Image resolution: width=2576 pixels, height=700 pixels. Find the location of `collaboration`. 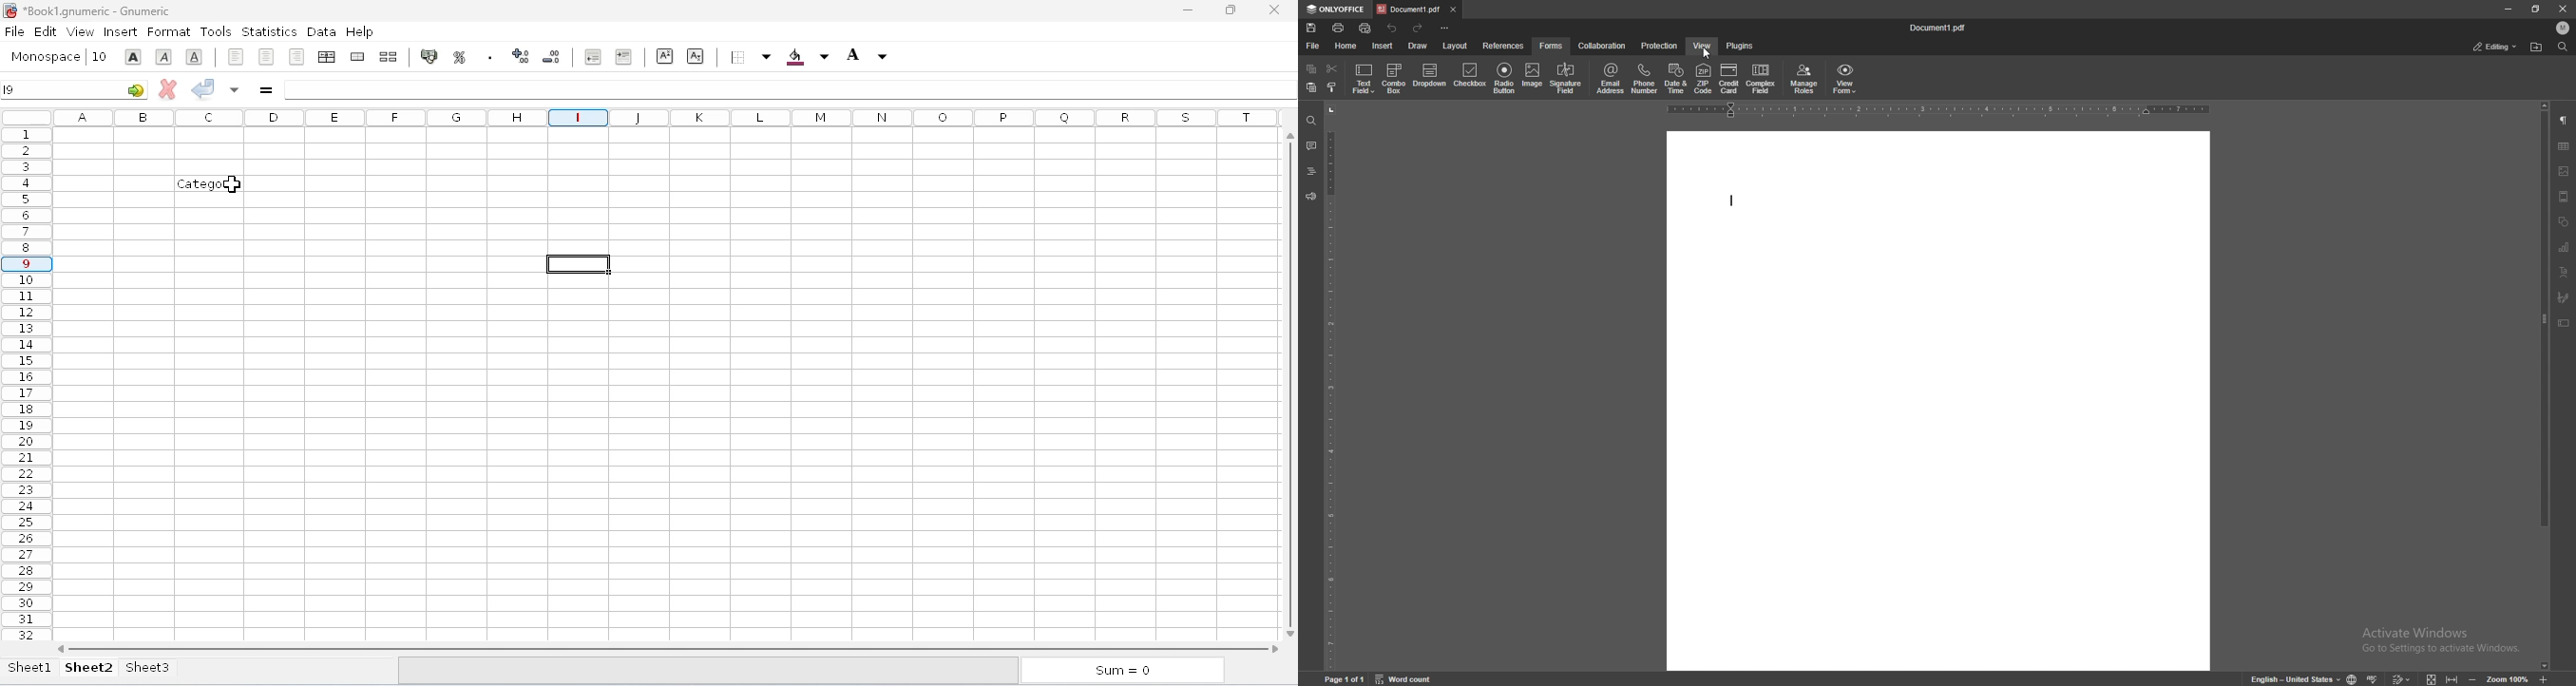

collaboration is located at coordinates (1604, 47).